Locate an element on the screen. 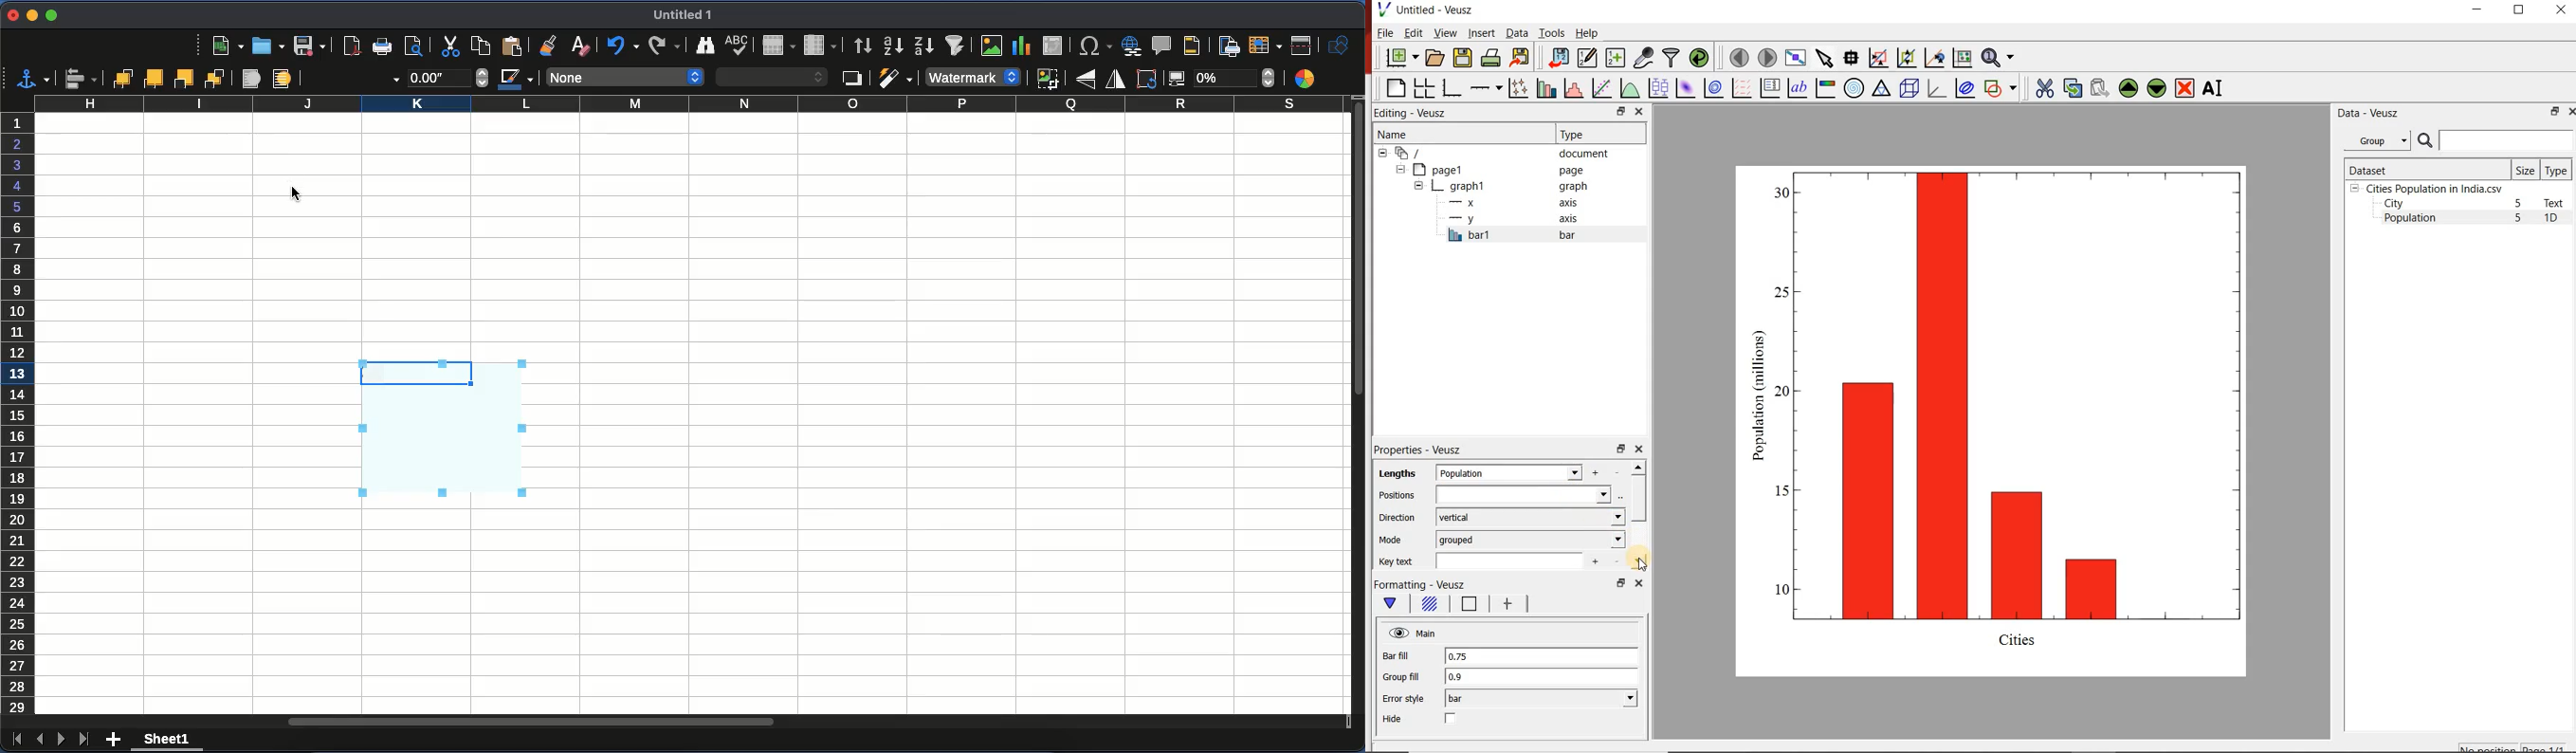 The width and height of the screenshot is (2576, 756). print is located at coordinates (381, 46).